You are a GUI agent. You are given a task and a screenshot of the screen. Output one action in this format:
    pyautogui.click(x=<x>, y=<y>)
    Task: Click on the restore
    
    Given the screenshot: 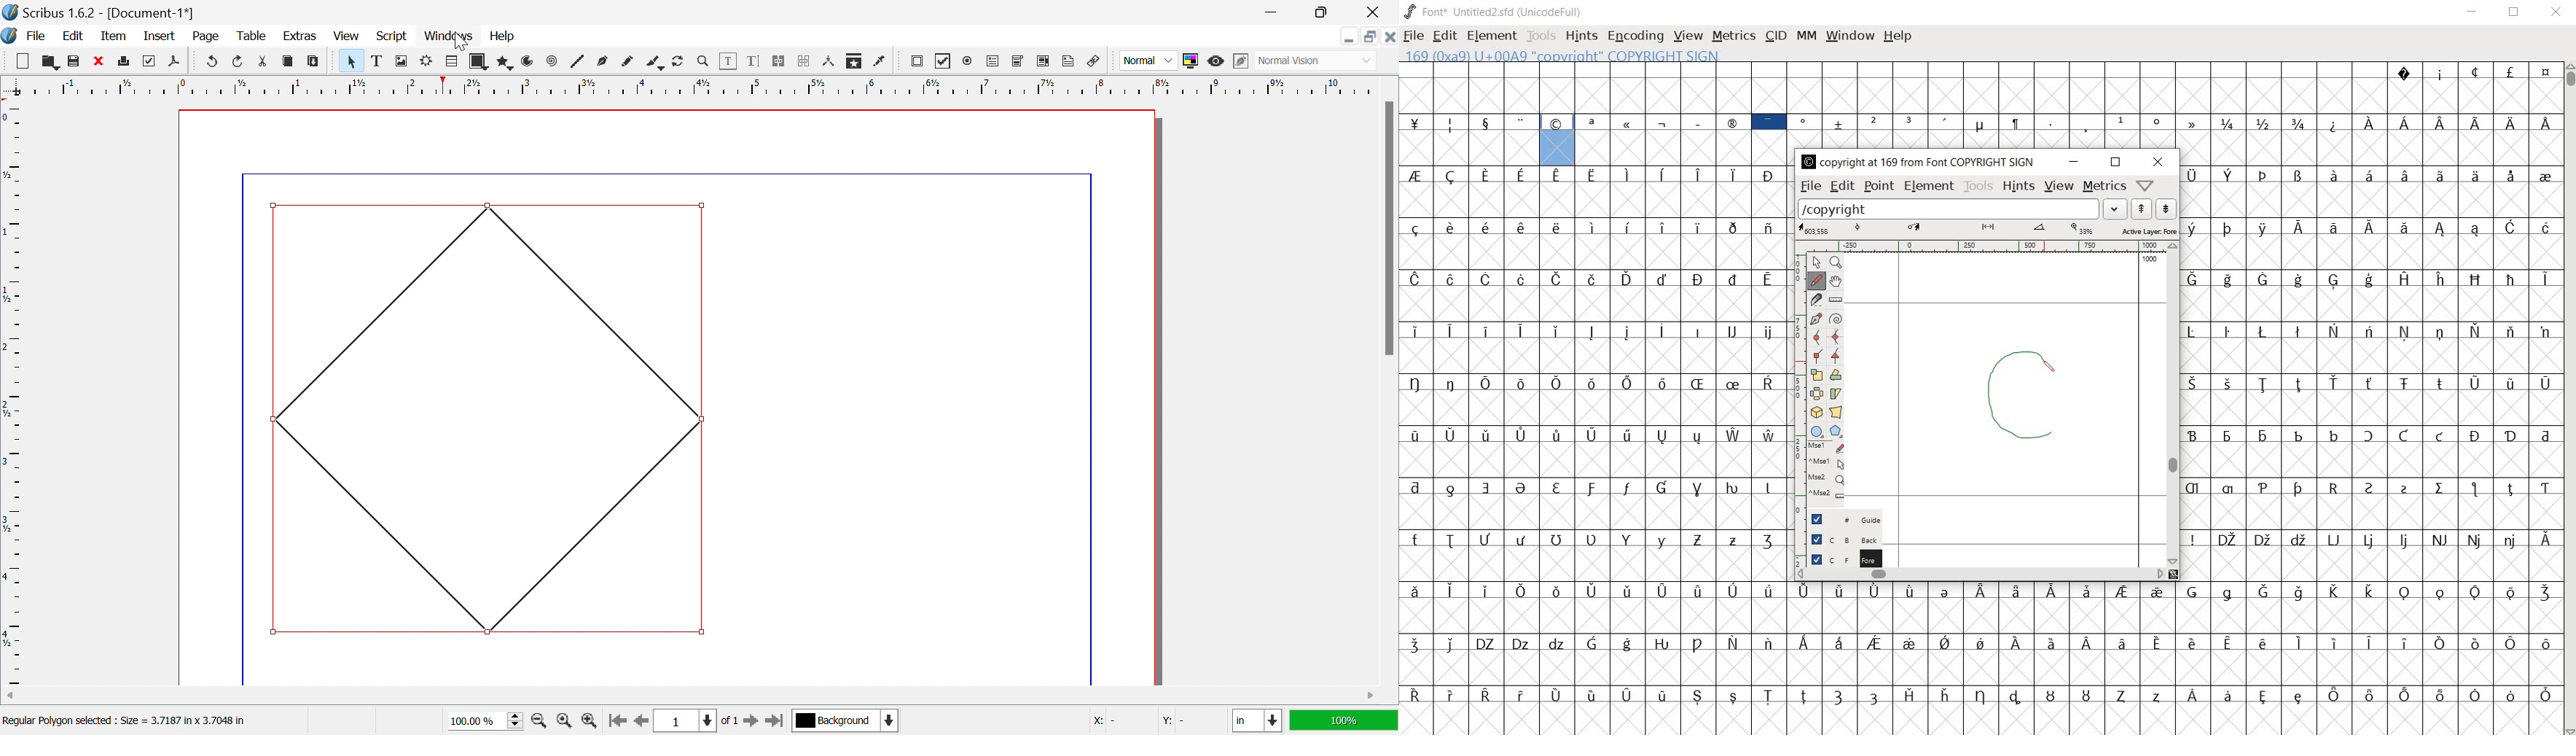 What is the action you would take?
    pyautogui.click(x=2516, y=12)
    